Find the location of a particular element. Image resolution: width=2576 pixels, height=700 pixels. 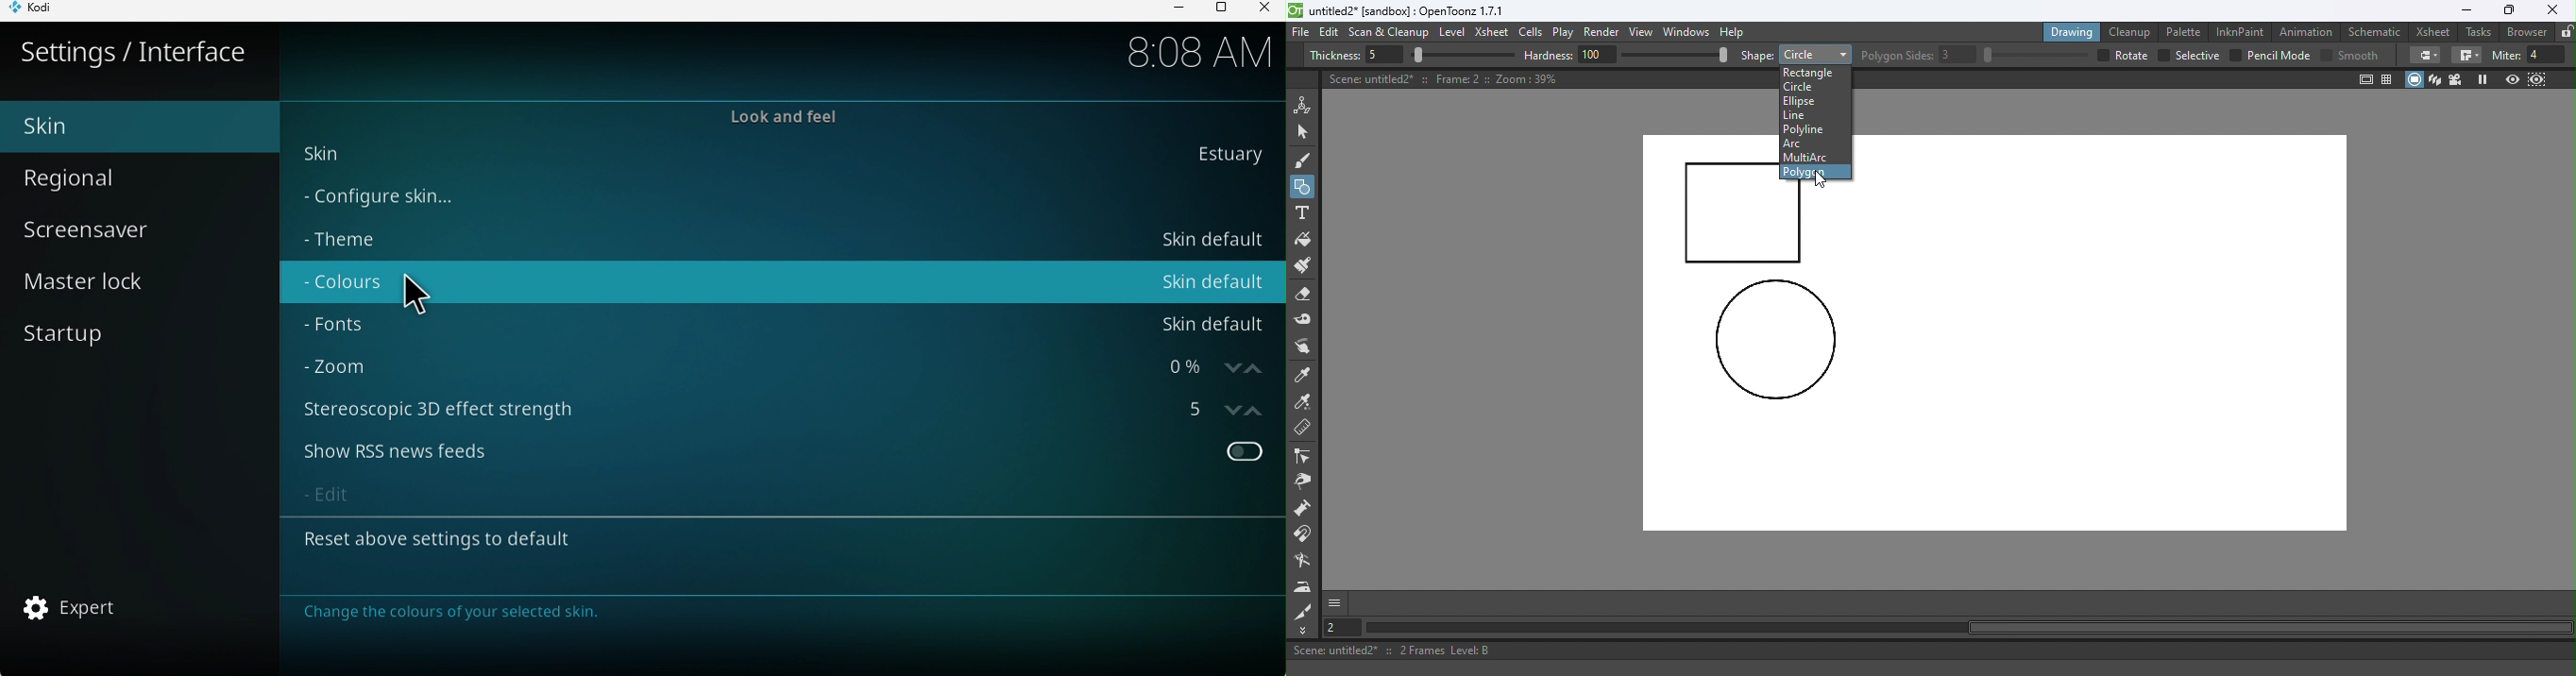

Configure skin is located at coordinates (737, 196).